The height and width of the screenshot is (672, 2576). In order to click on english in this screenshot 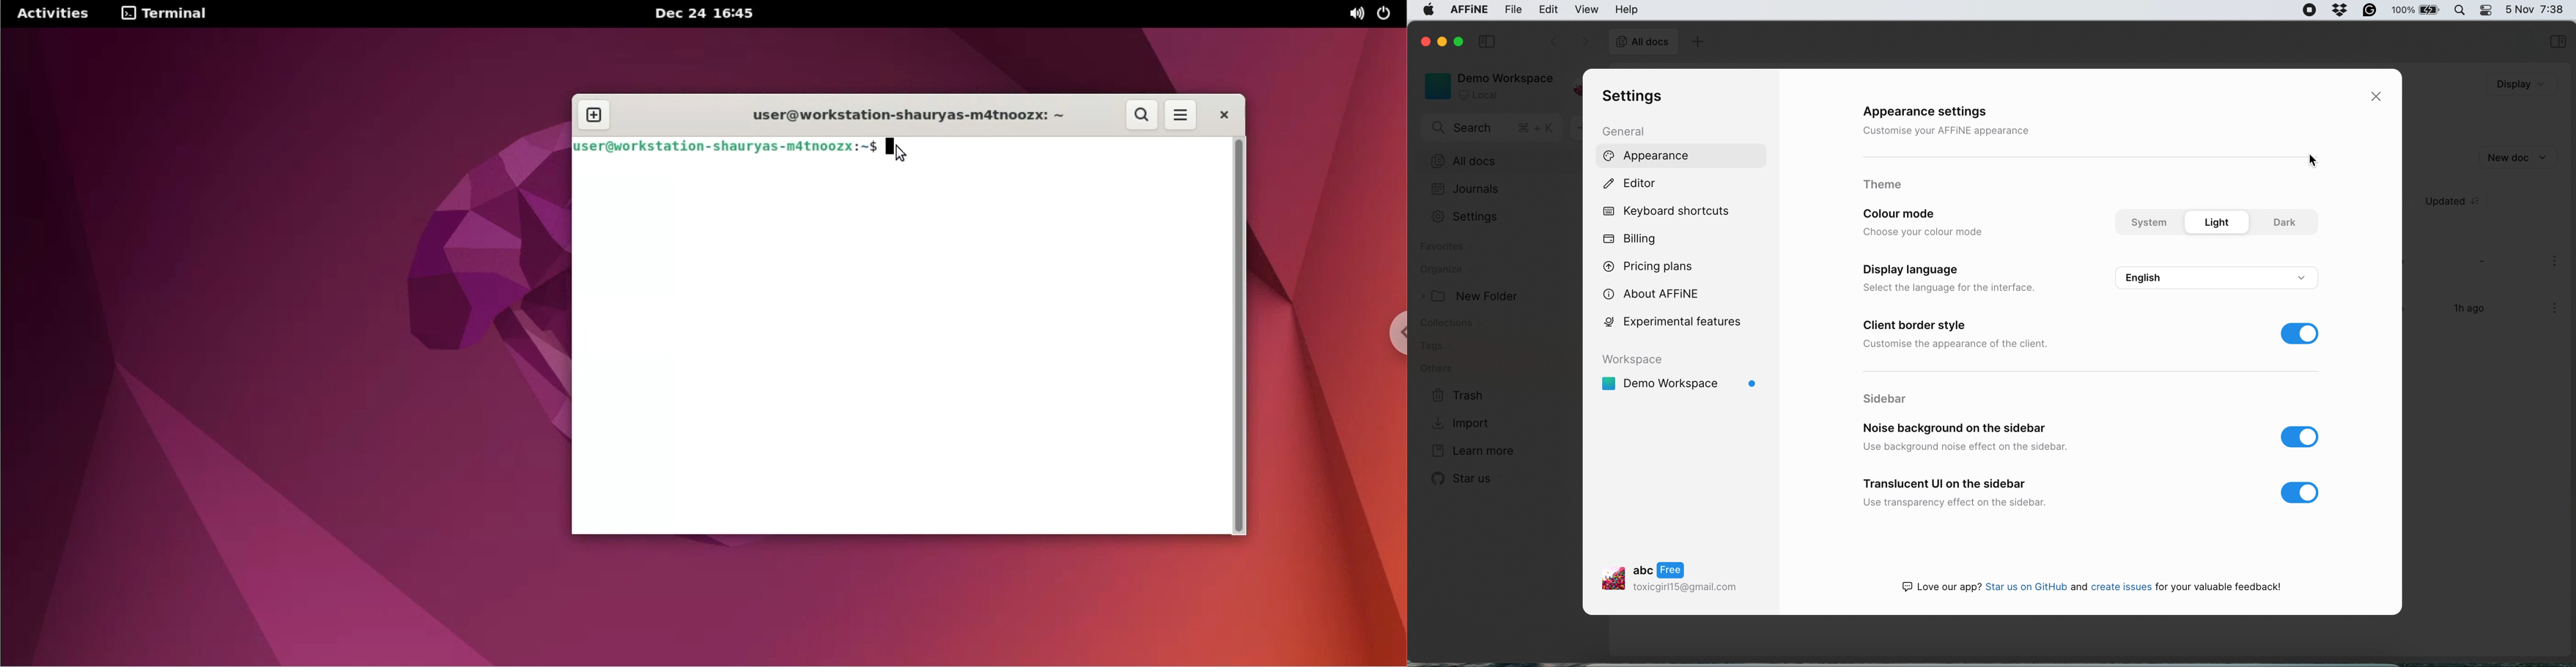, I will do `click(2220, 276)`.